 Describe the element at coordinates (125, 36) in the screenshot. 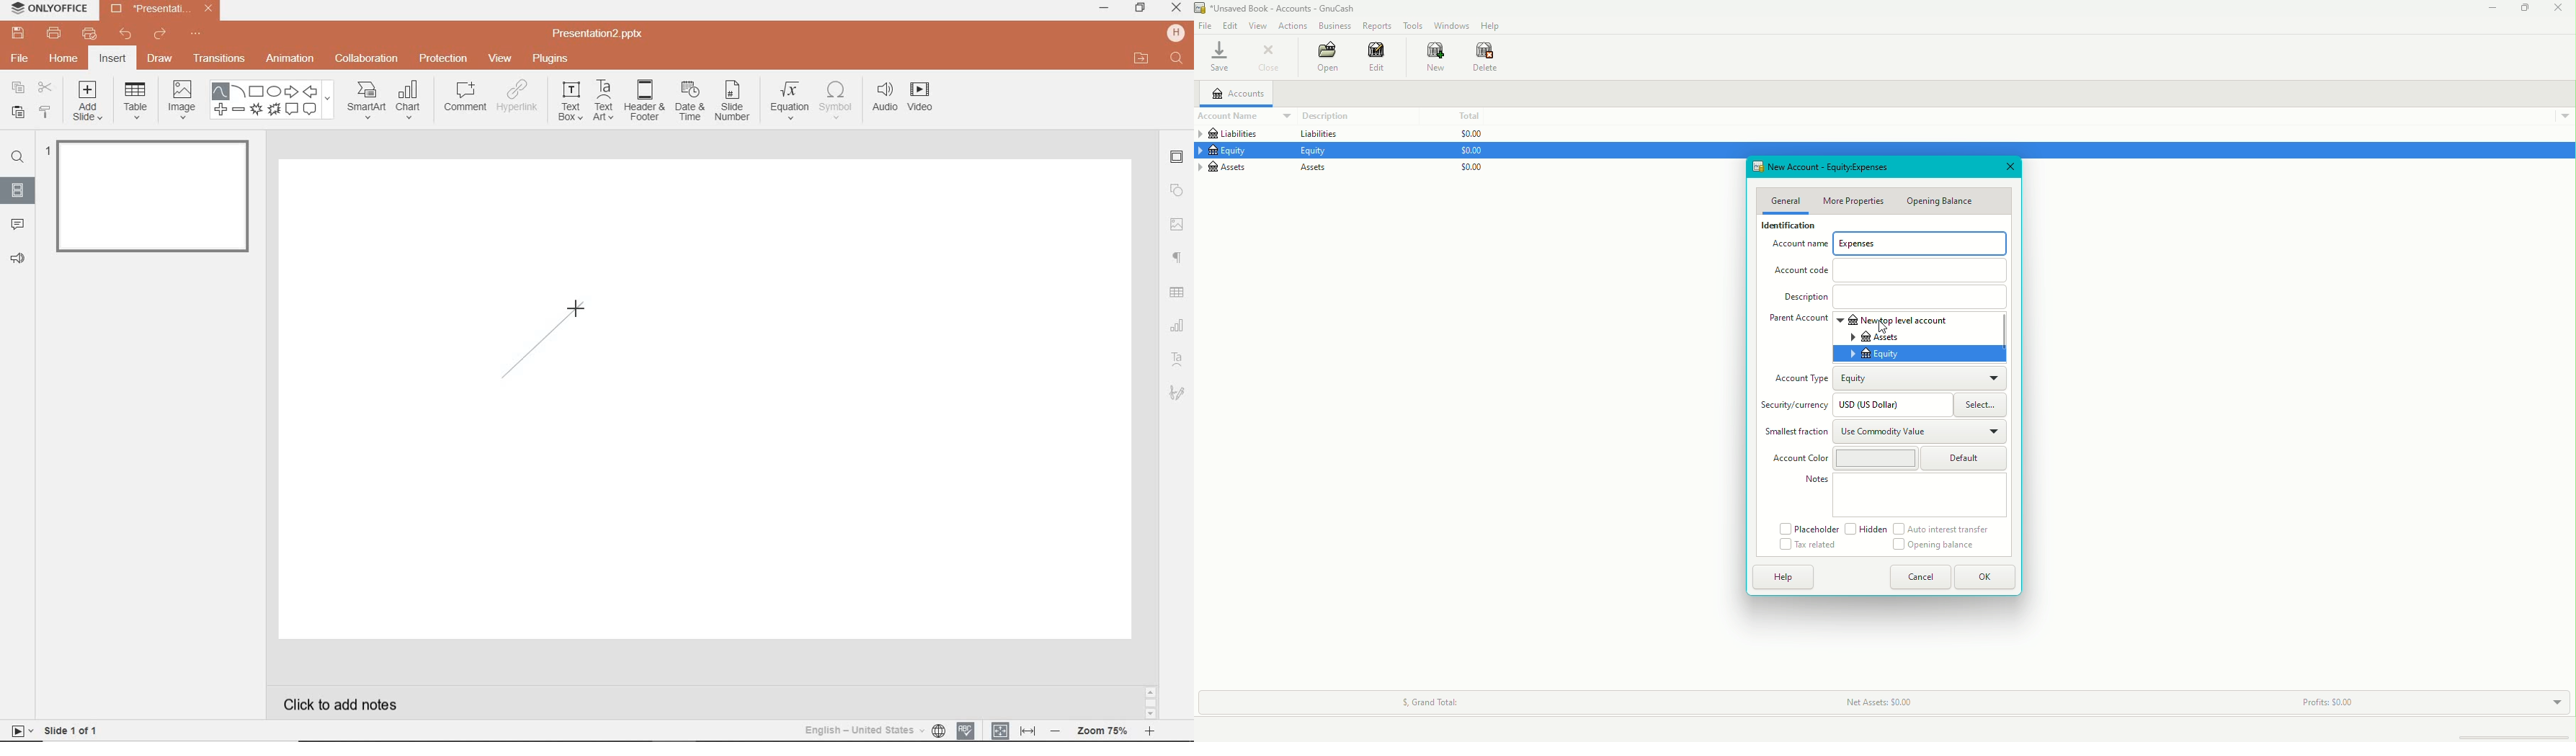

I see `UNDO` at that location.